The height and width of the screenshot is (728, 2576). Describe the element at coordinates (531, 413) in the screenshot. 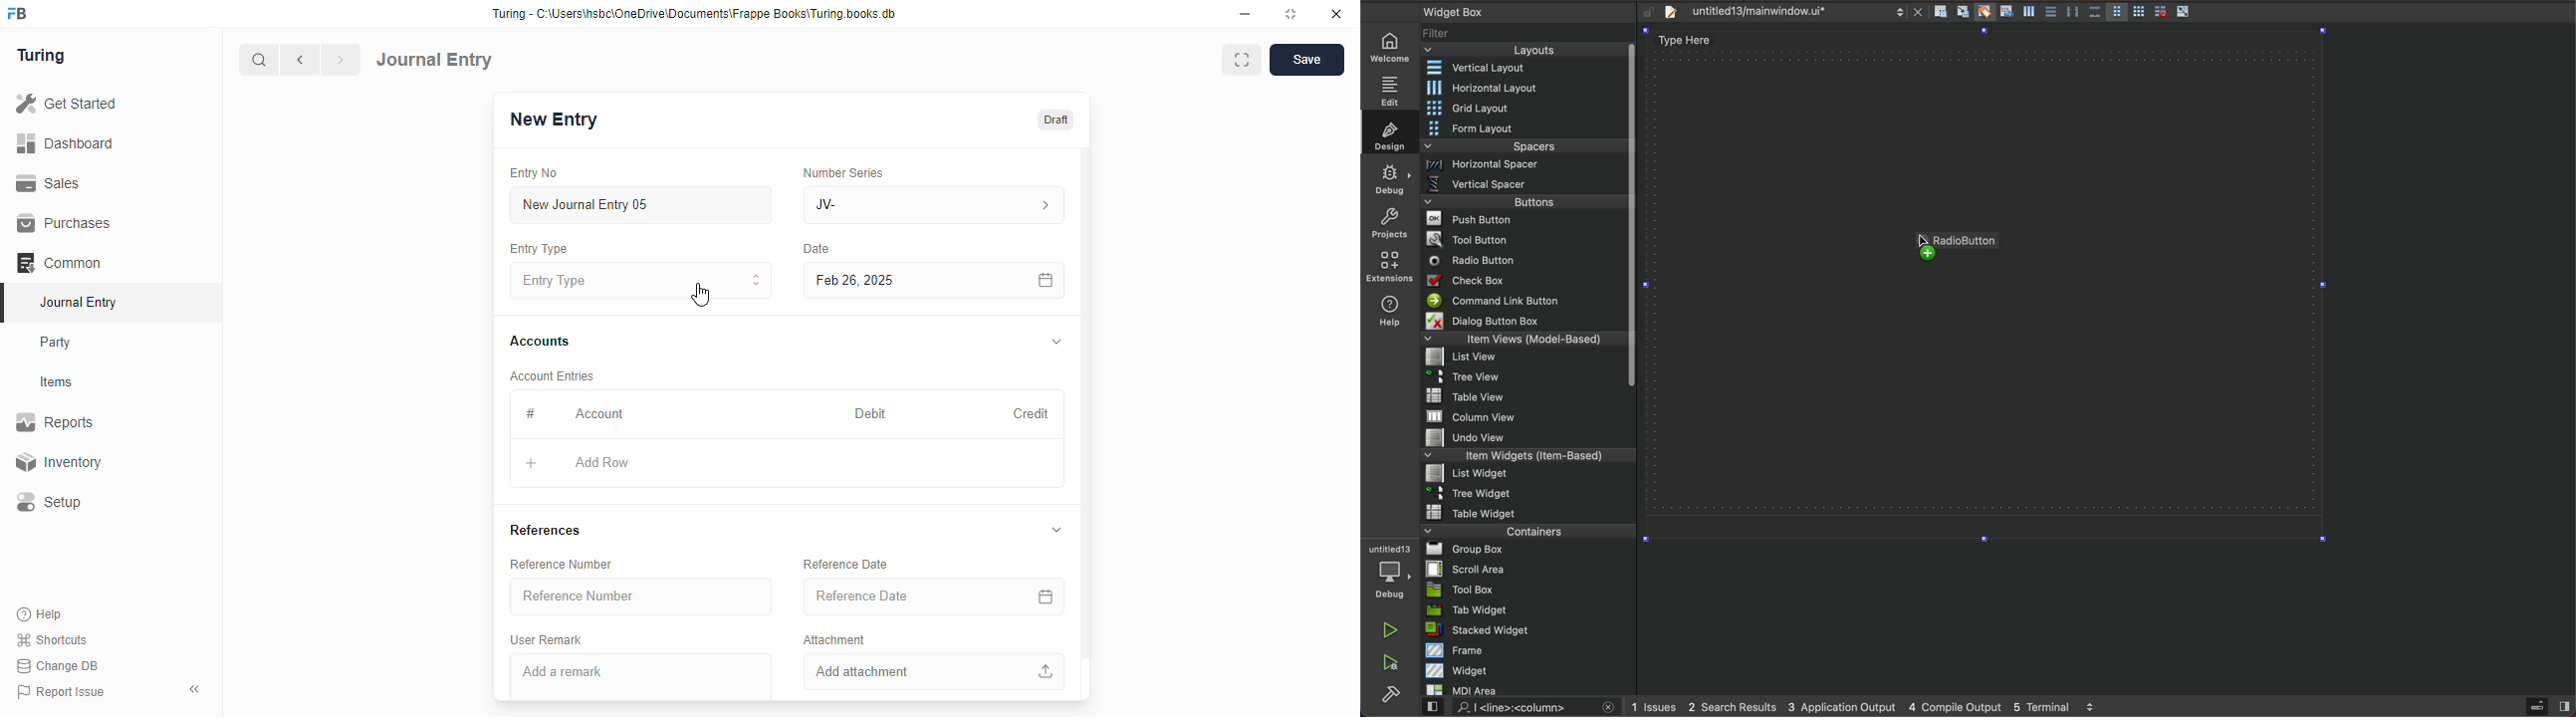

I see `#` at that location.